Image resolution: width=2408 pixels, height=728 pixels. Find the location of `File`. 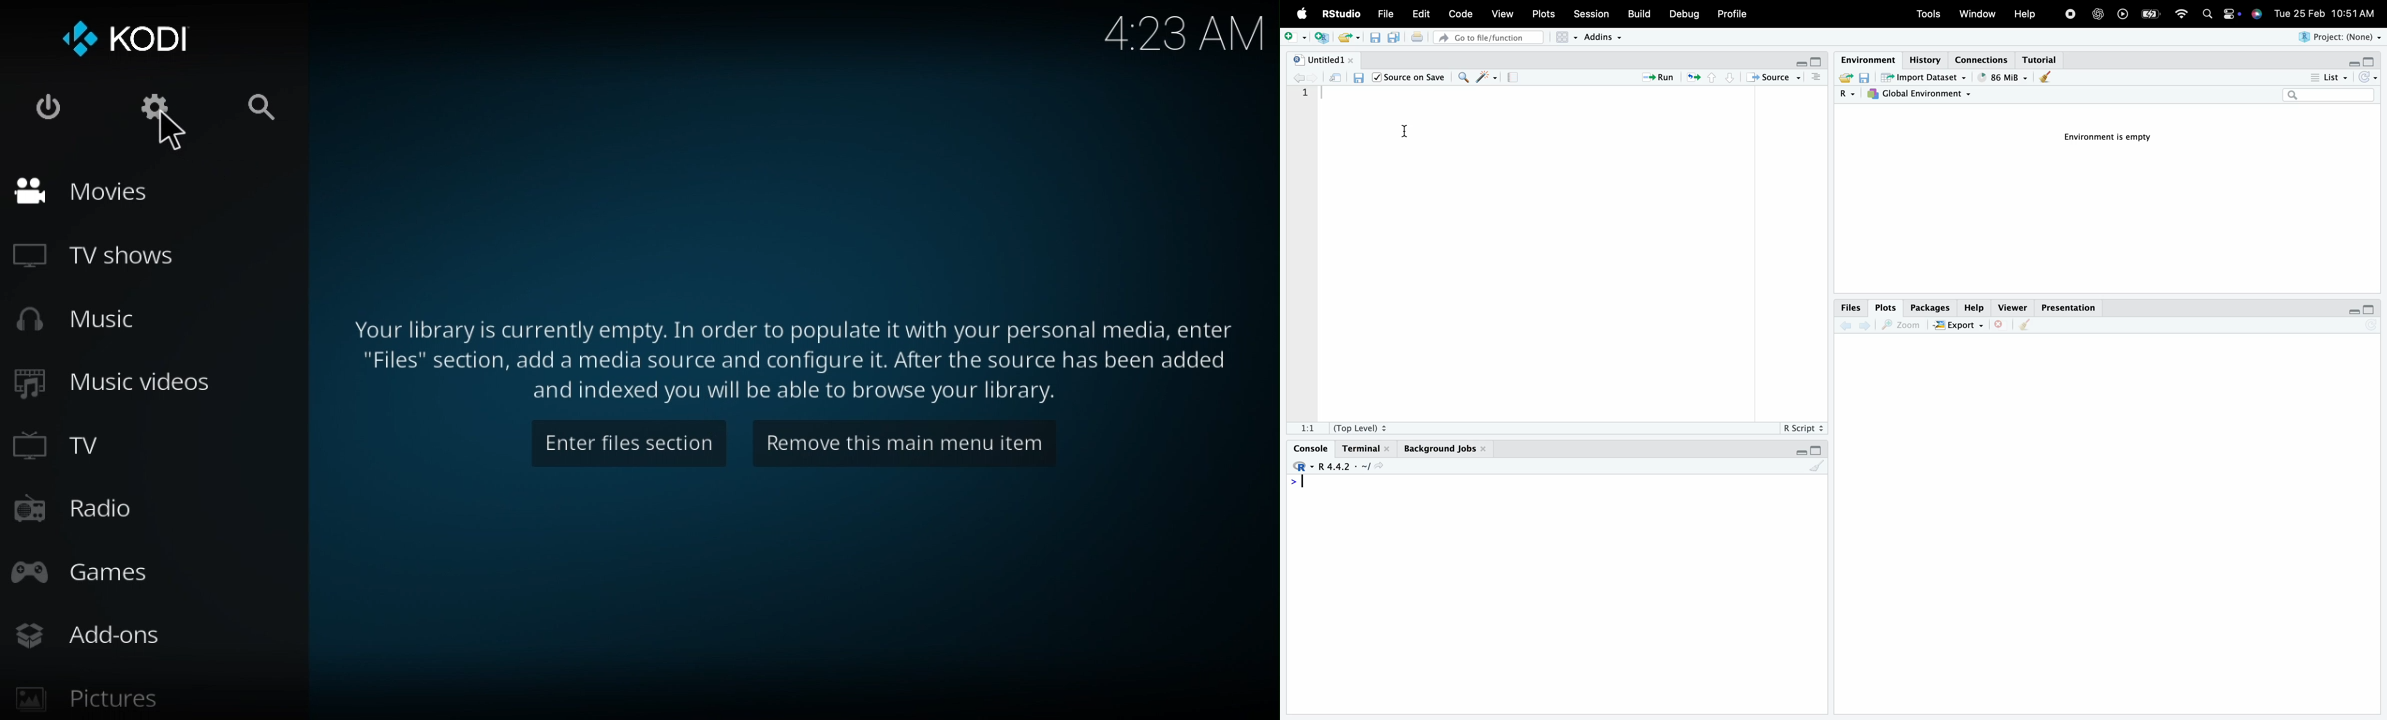

File is located at coordinates (1388, 14).